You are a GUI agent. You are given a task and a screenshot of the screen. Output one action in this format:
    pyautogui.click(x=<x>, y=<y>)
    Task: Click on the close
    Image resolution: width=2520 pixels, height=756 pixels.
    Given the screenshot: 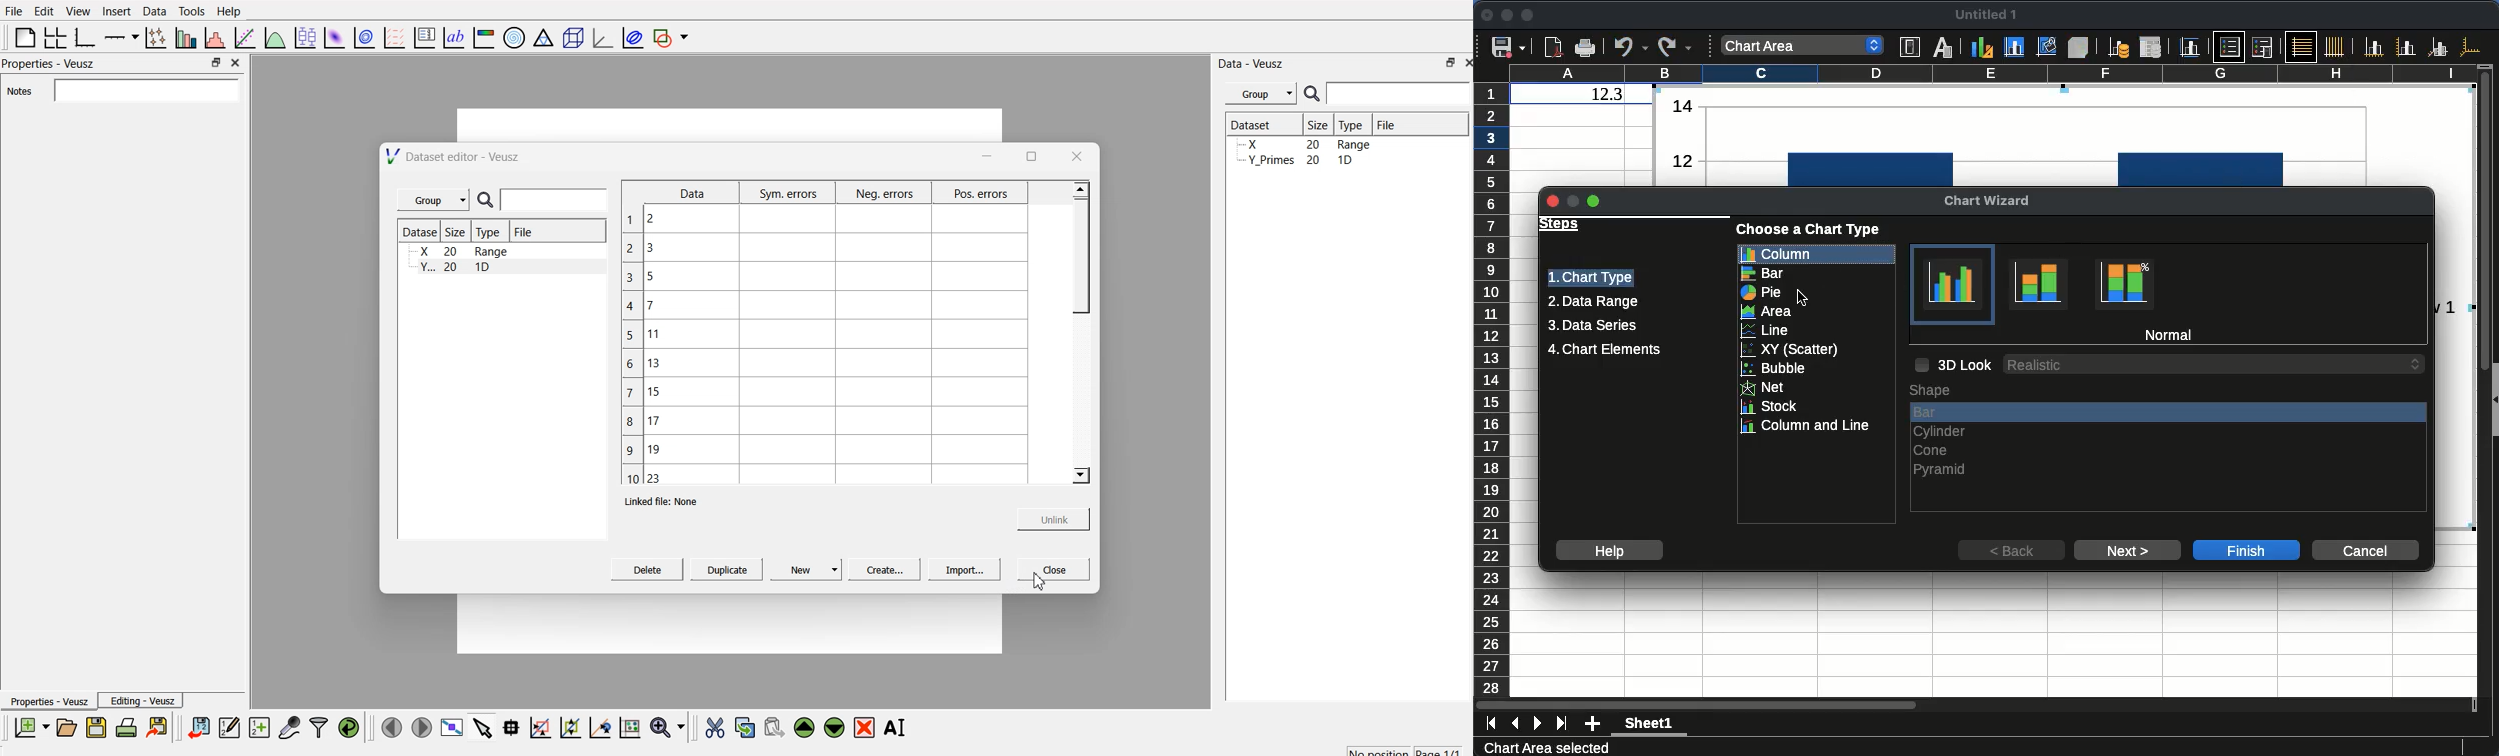 What is the action you would take?
    pyautogui.click(x=1049, y=570)
    